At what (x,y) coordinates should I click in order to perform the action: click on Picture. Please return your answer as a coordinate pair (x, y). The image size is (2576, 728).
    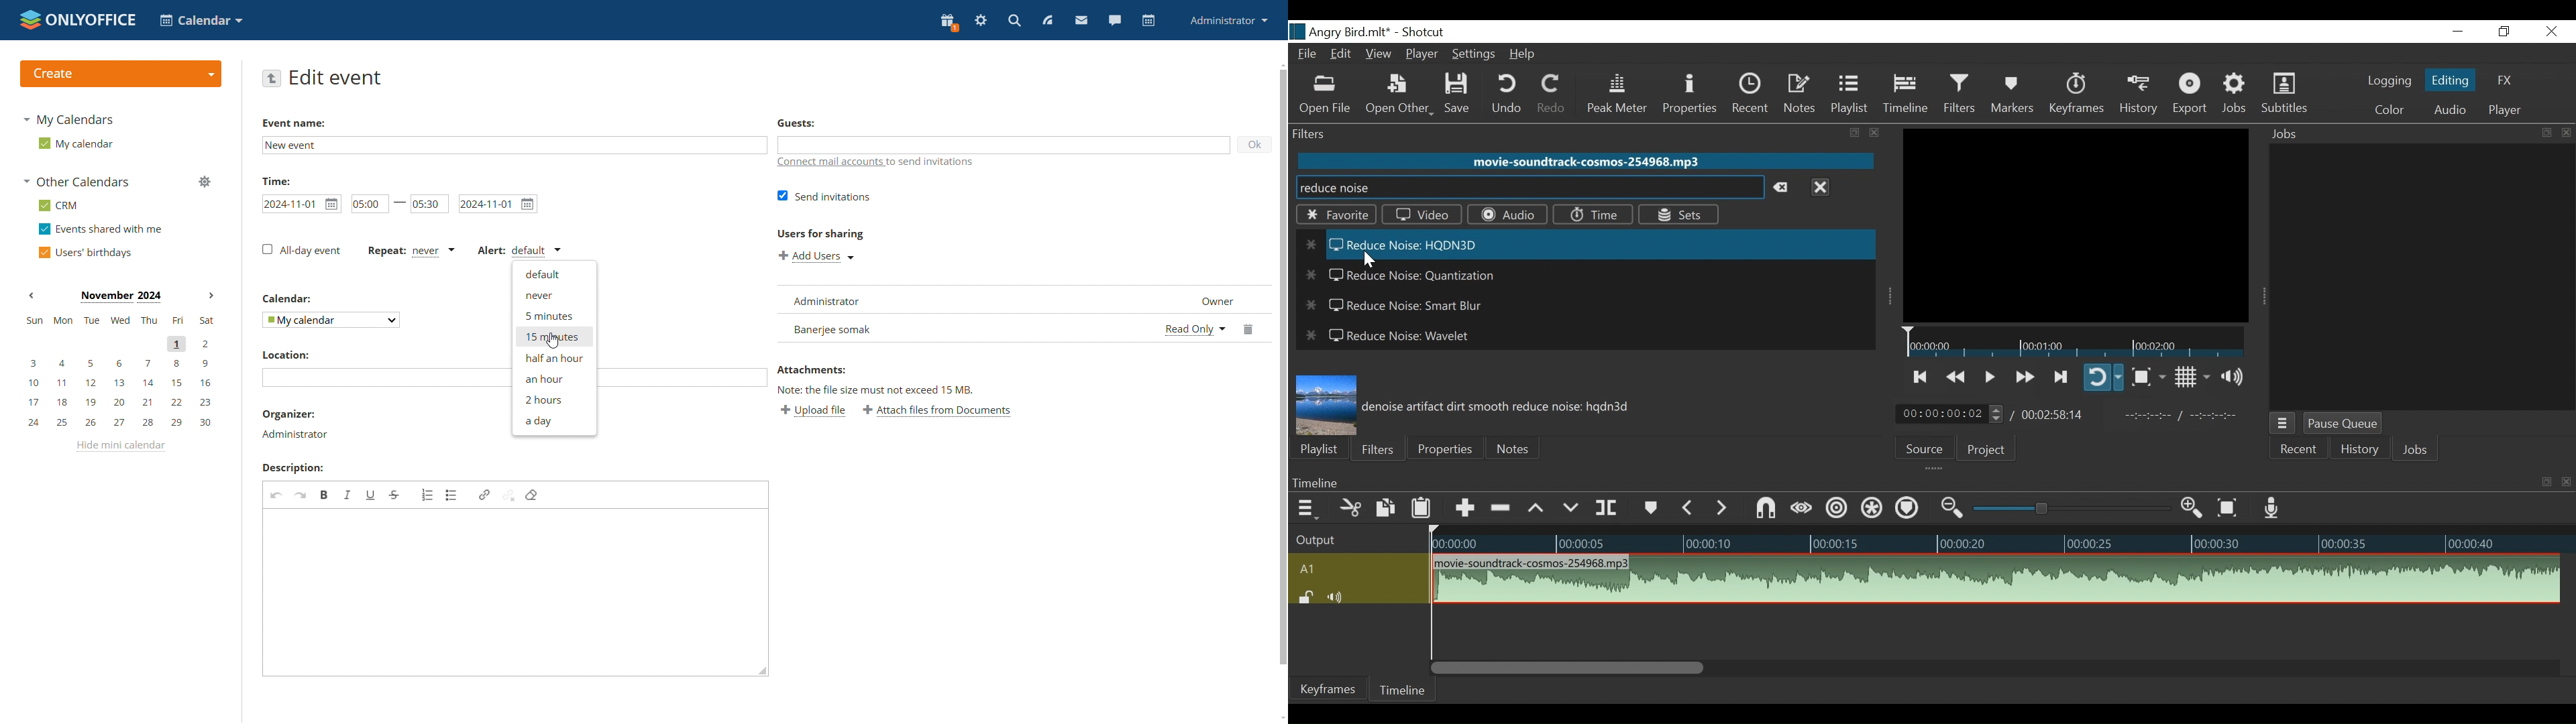
    Looking at the image, I should click on (1326, 400).